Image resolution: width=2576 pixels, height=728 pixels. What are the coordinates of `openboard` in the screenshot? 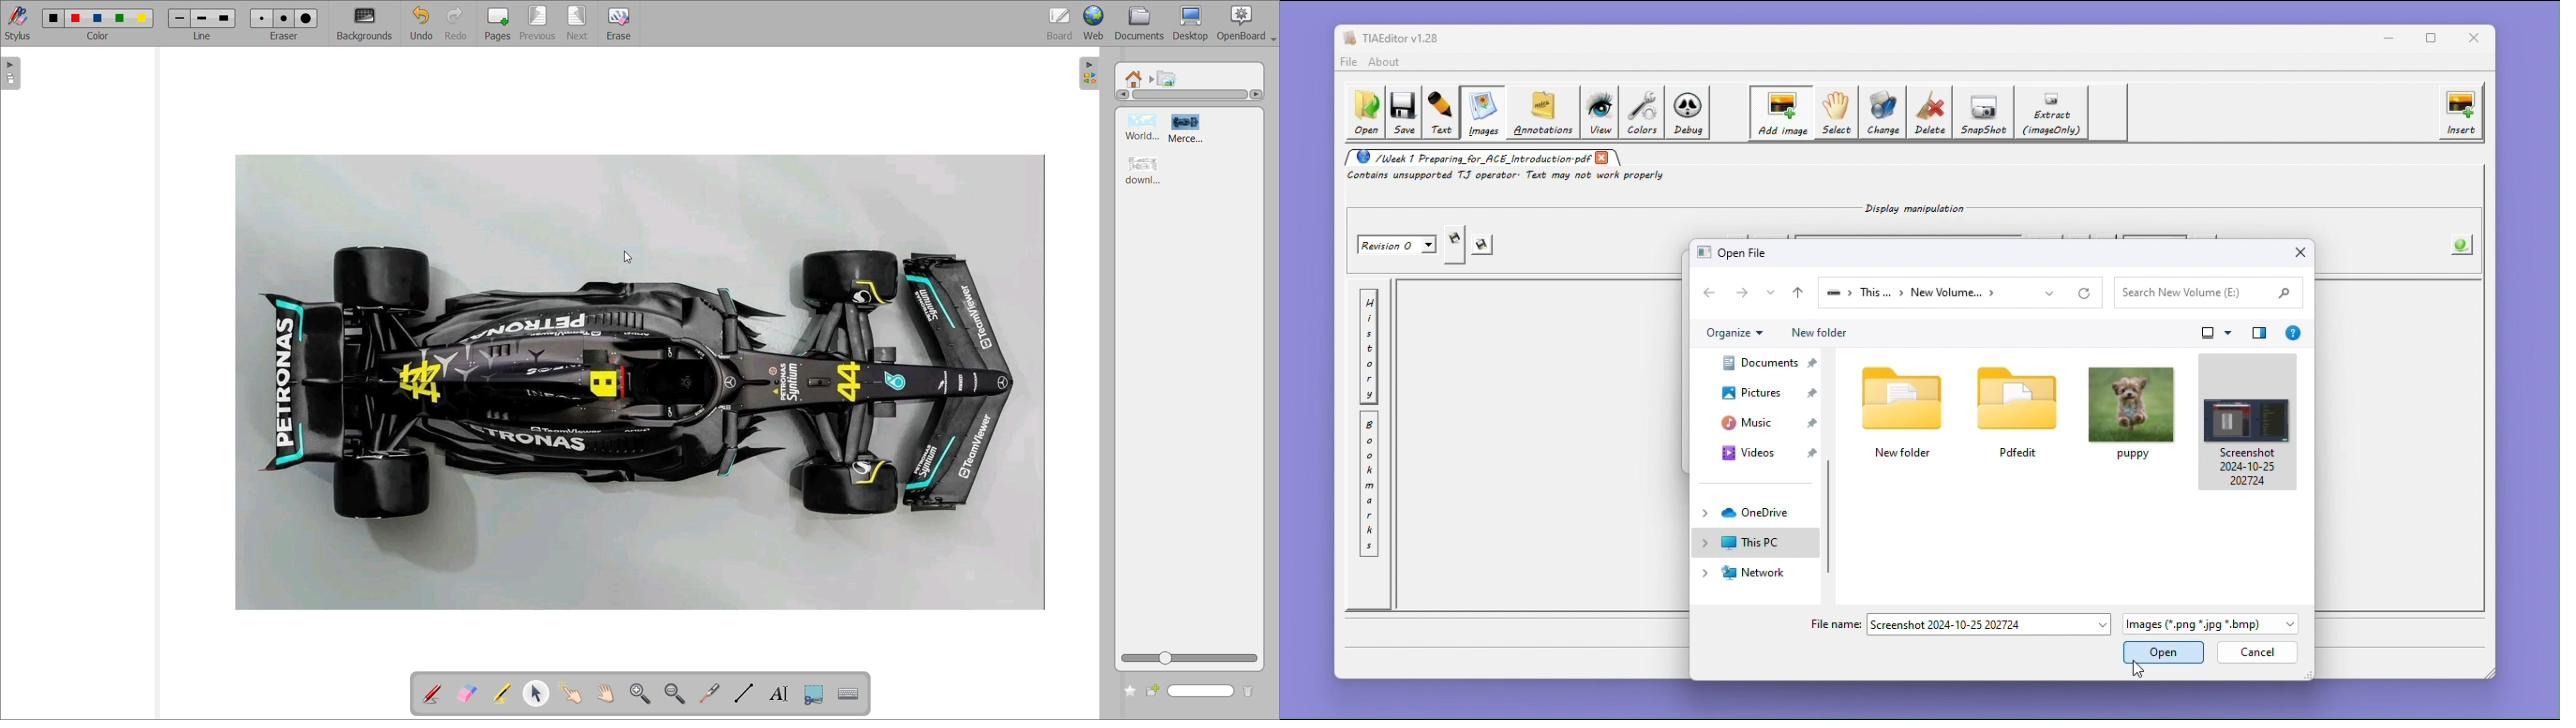 It's located at (1244, 24).